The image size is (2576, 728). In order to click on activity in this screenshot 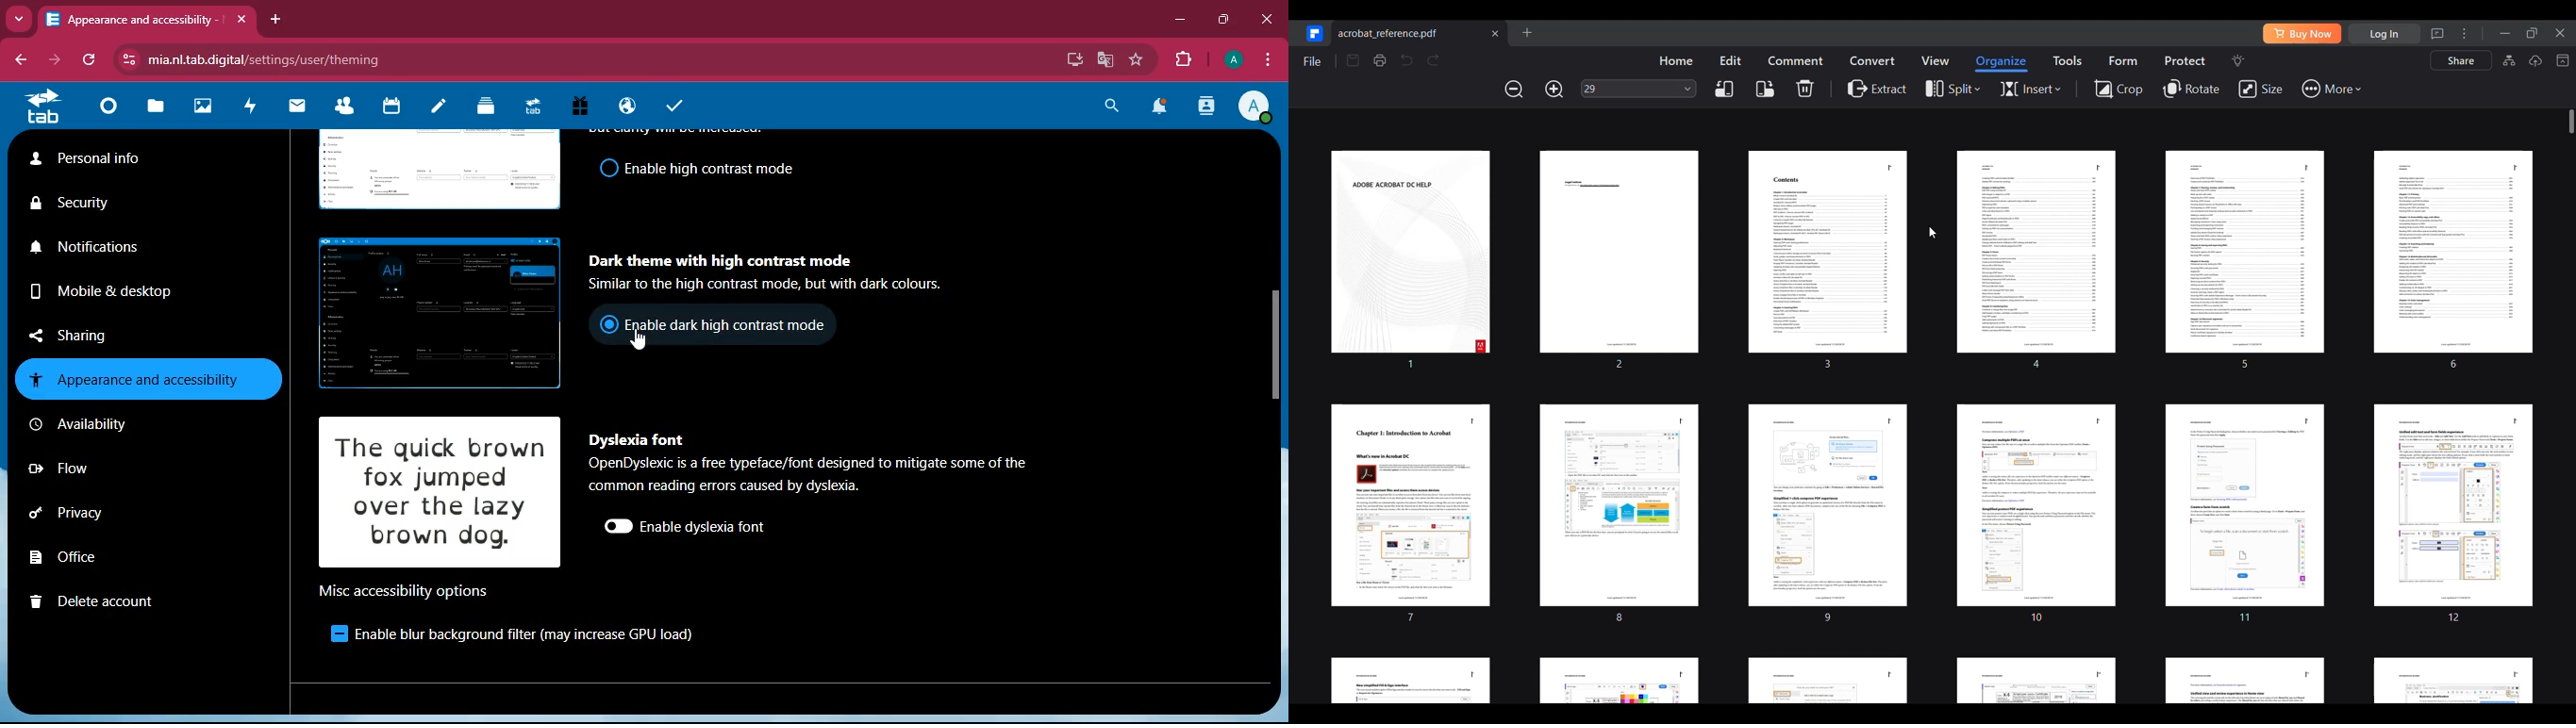, I will do `click(1205, 109)`.